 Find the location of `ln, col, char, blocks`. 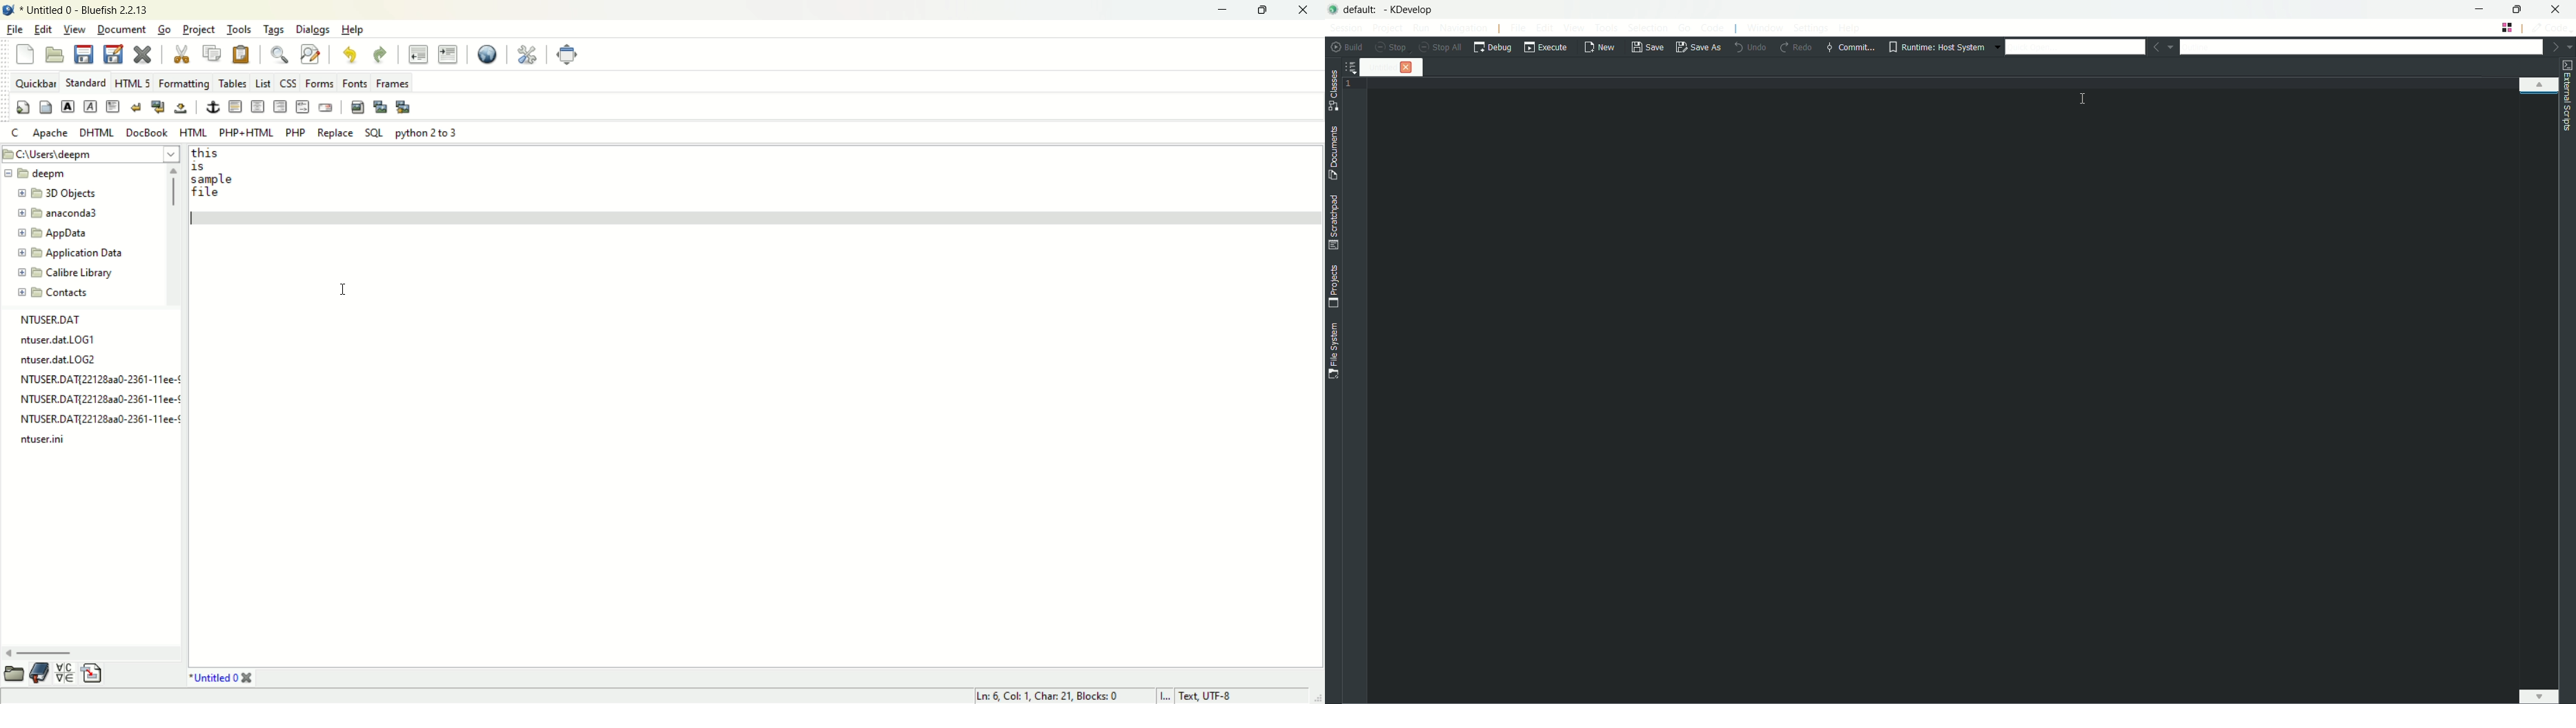

ln, col, char, blocks is located at coordinates (1045, 696).